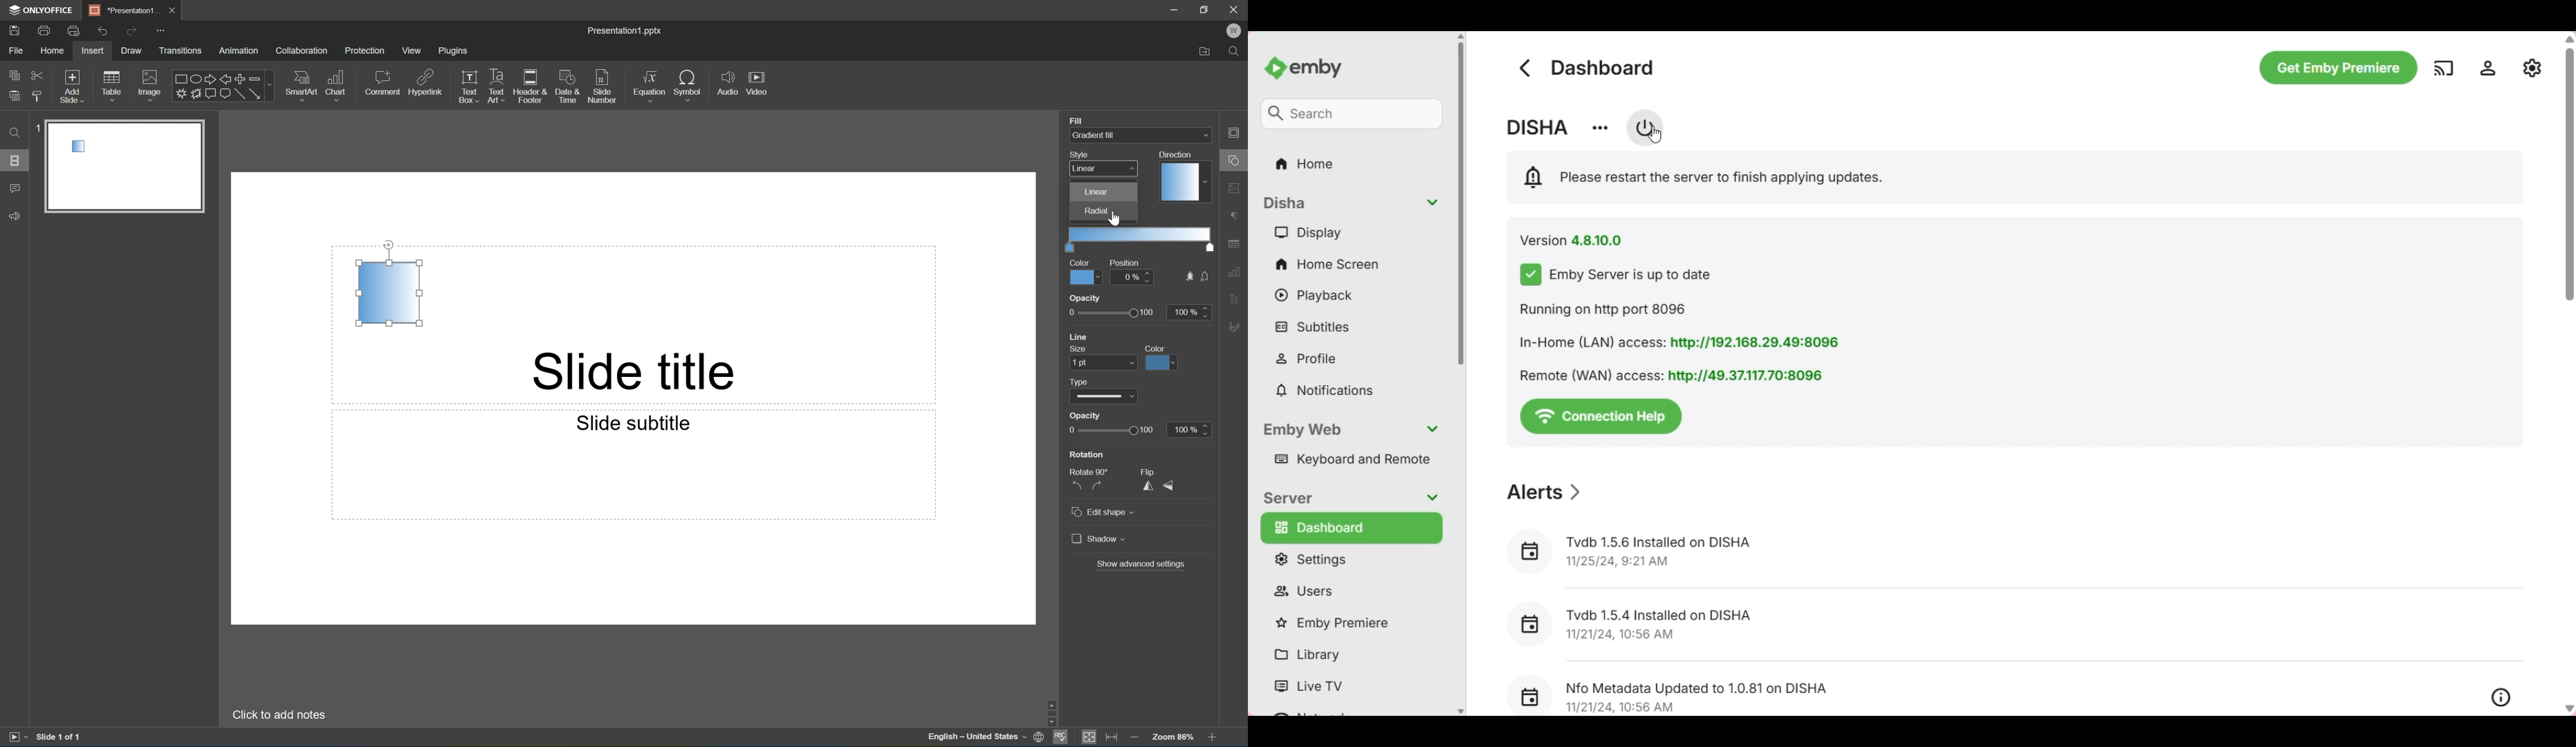 Image resolution: width=2576 pixels, height=756 pixels. I want to click on Home screen, so click(1352, 264).